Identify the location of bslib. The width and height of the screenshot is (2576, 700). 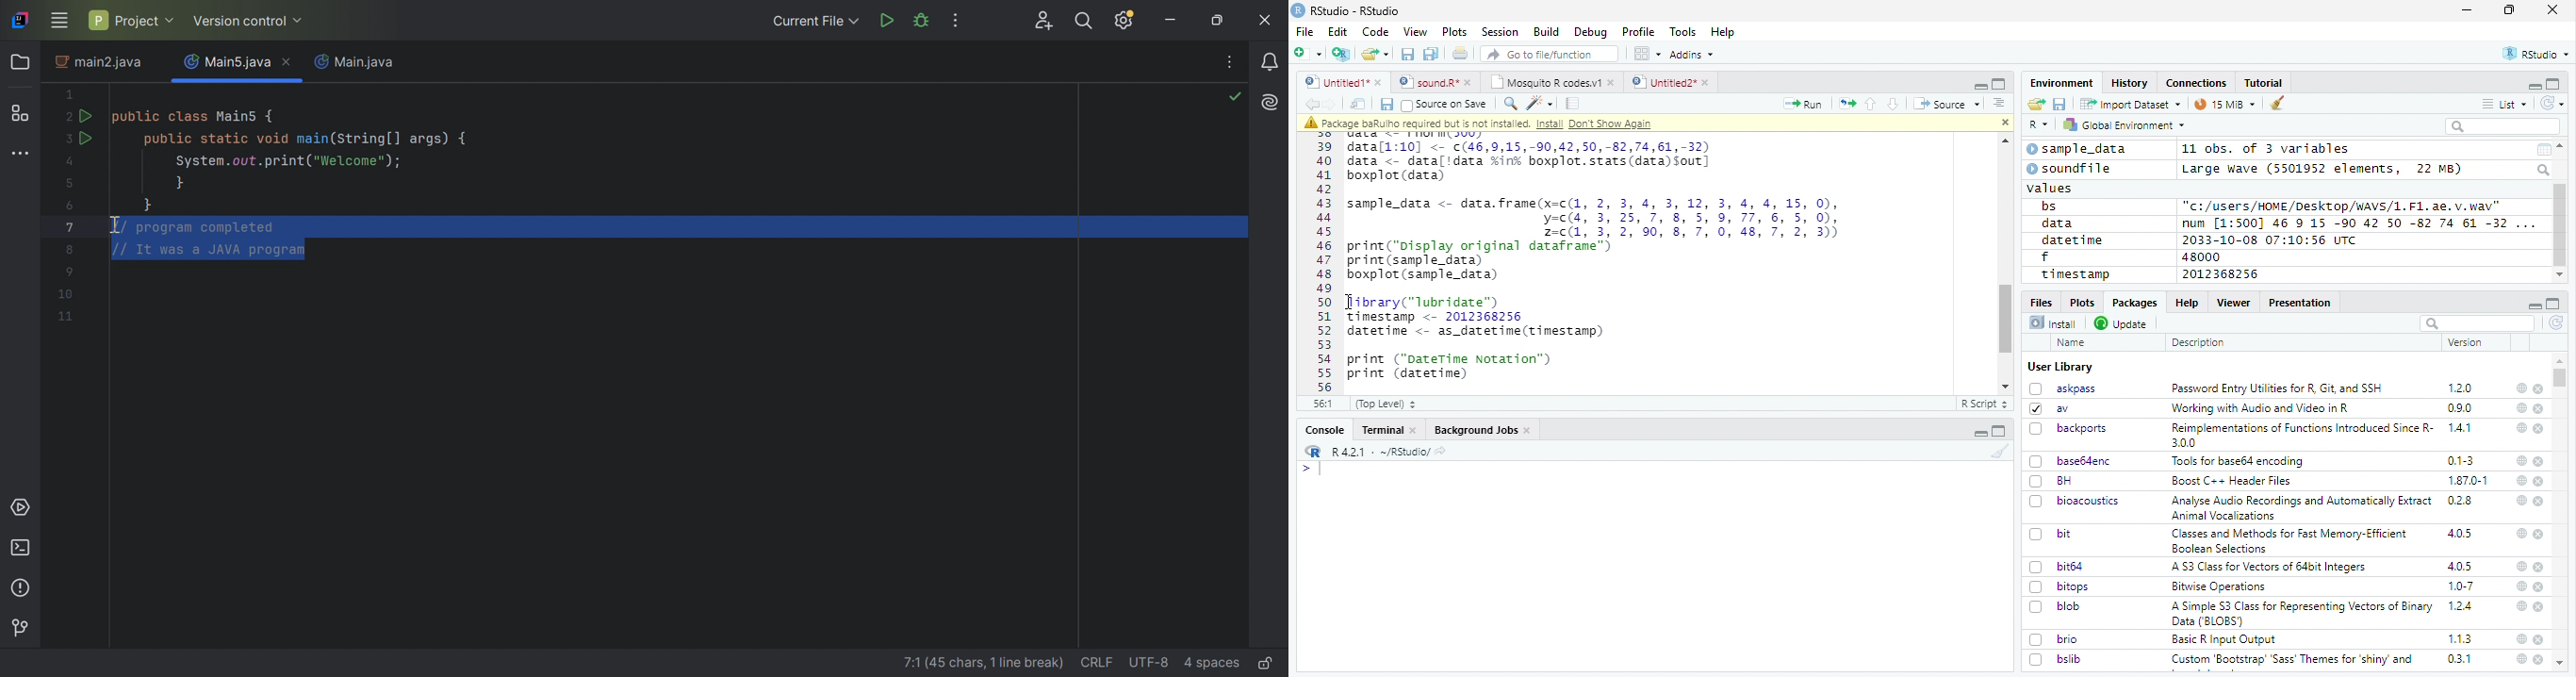
(2056, 658).